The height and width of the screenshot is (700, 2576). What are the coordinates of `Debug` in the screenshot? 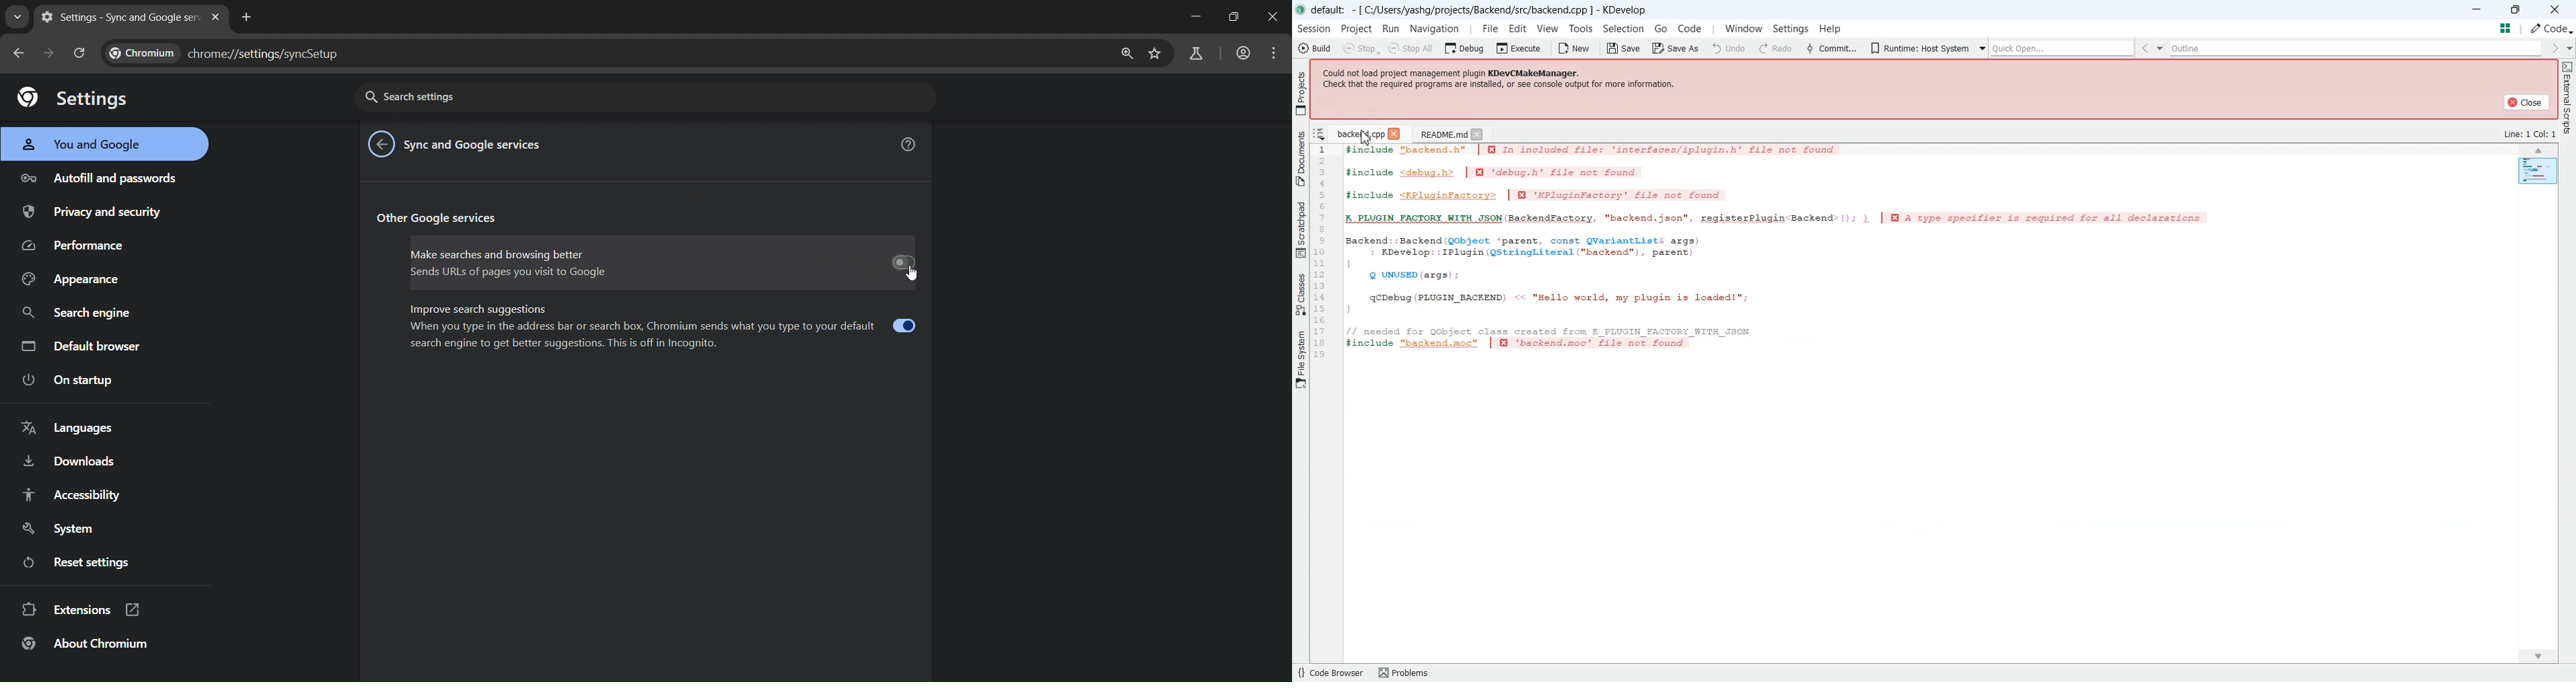 It's located at (1466, 47).